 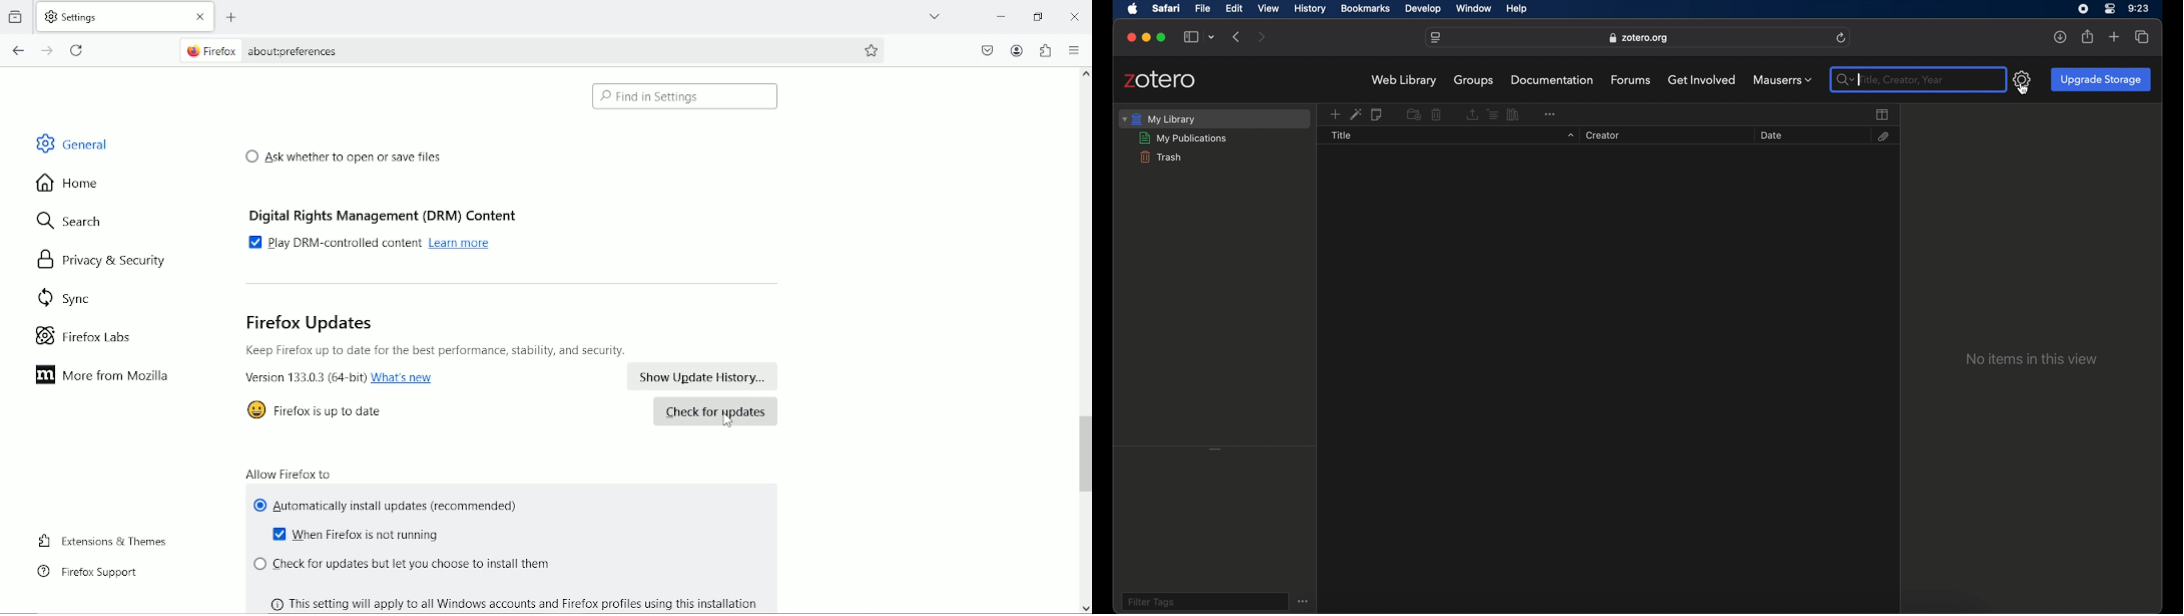 What do you see at coordinates (1782, 80) in the screenshot?
I see `mauserrs` at bounding box center [1782, 80].